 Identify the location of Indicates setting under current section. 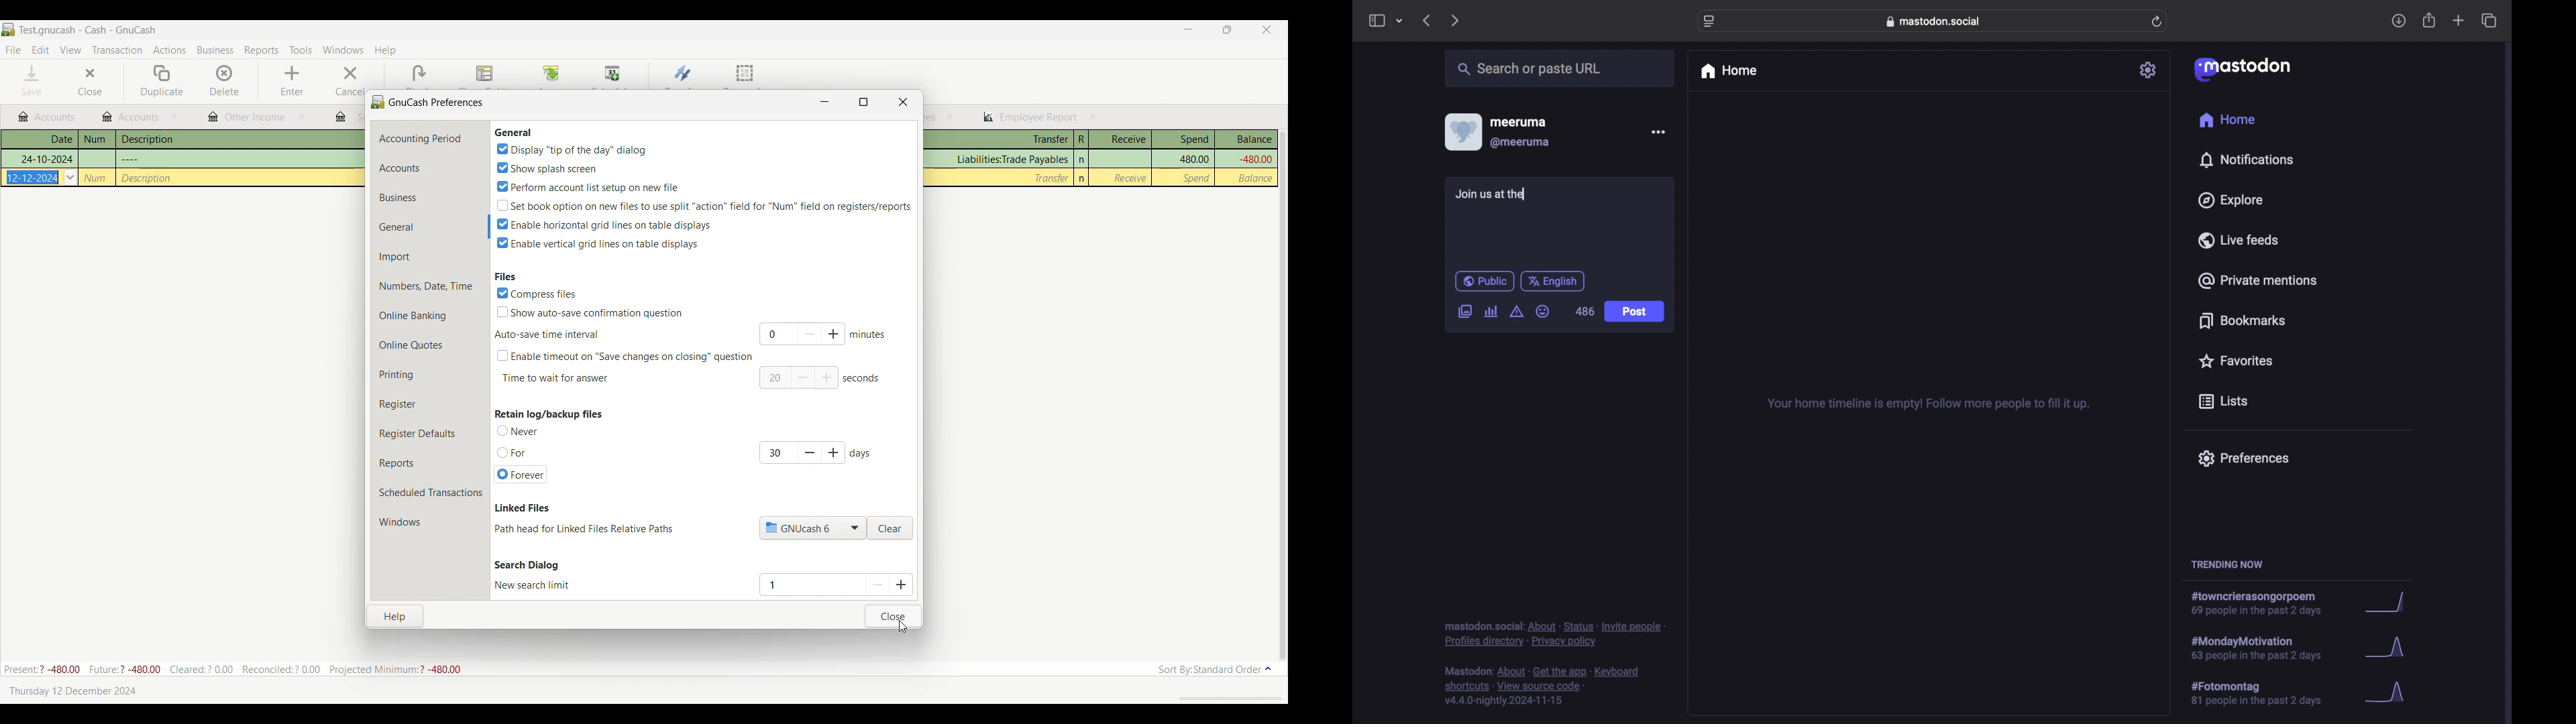
(533, 585).